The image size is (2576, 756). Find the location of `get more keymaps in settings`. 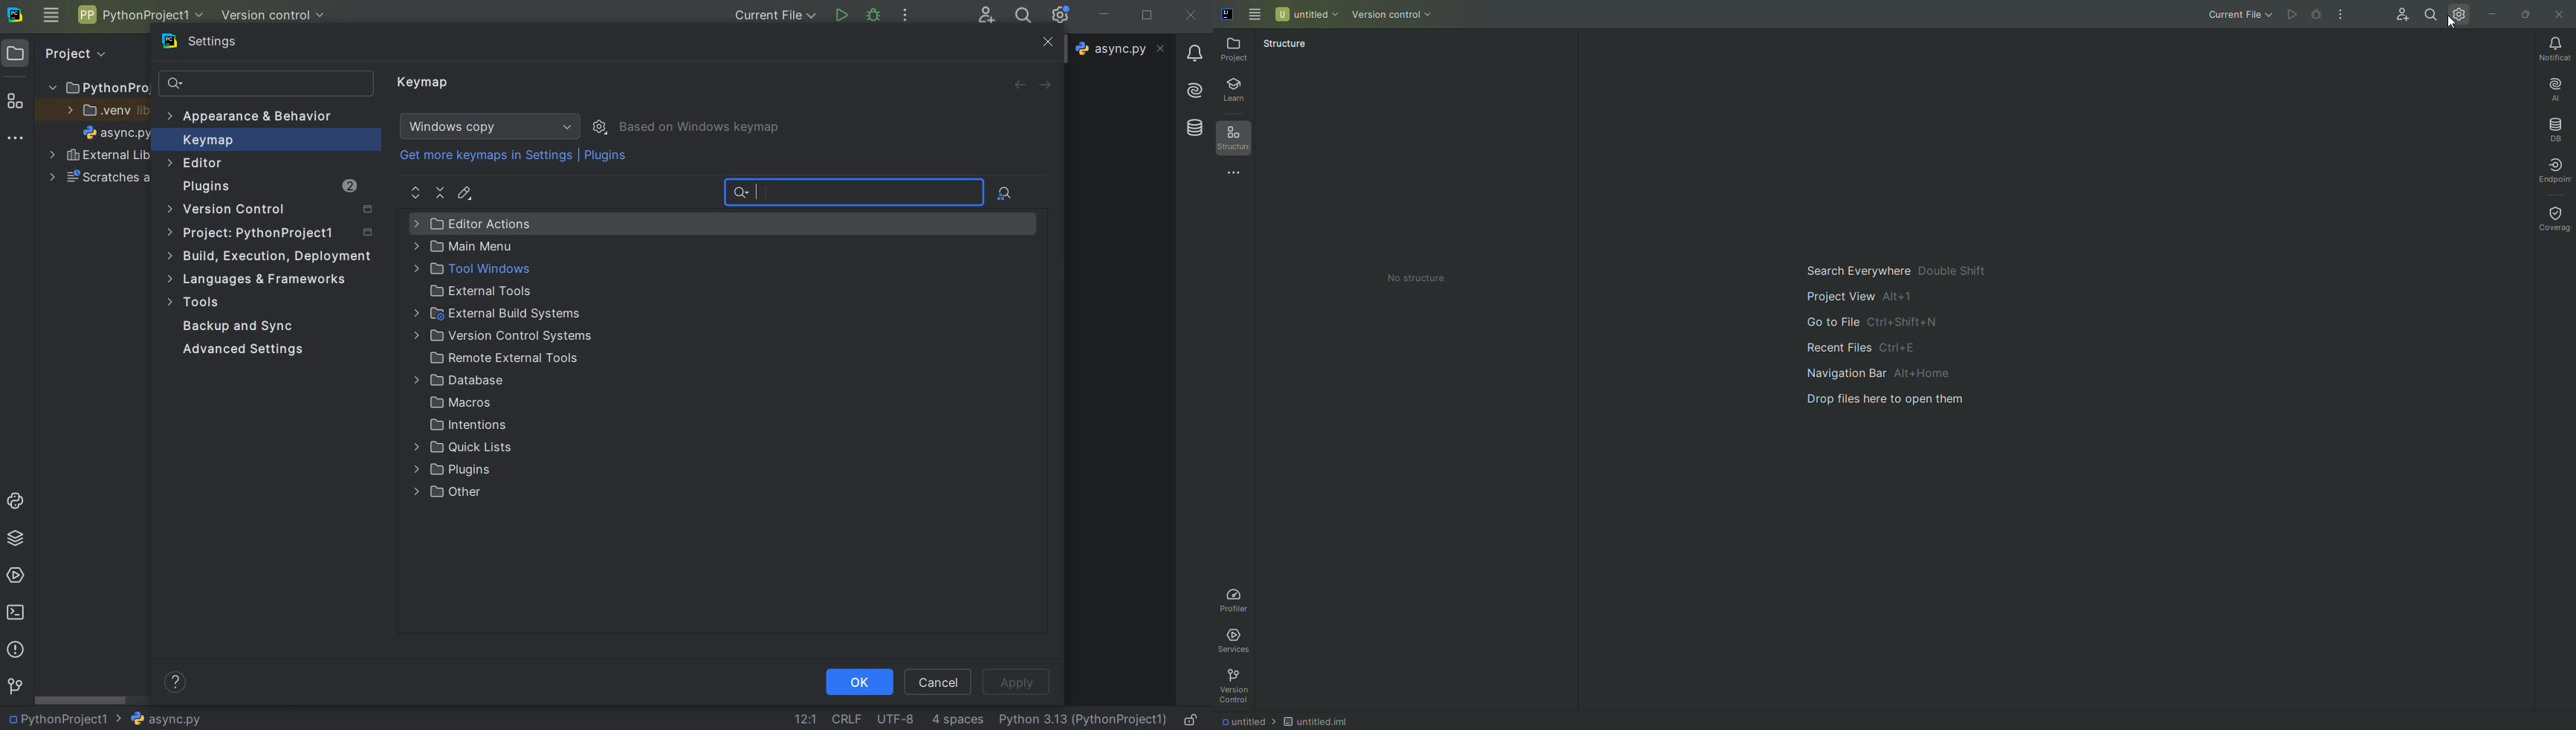

get more keymaps in settings is located at coordinates (488, 158).